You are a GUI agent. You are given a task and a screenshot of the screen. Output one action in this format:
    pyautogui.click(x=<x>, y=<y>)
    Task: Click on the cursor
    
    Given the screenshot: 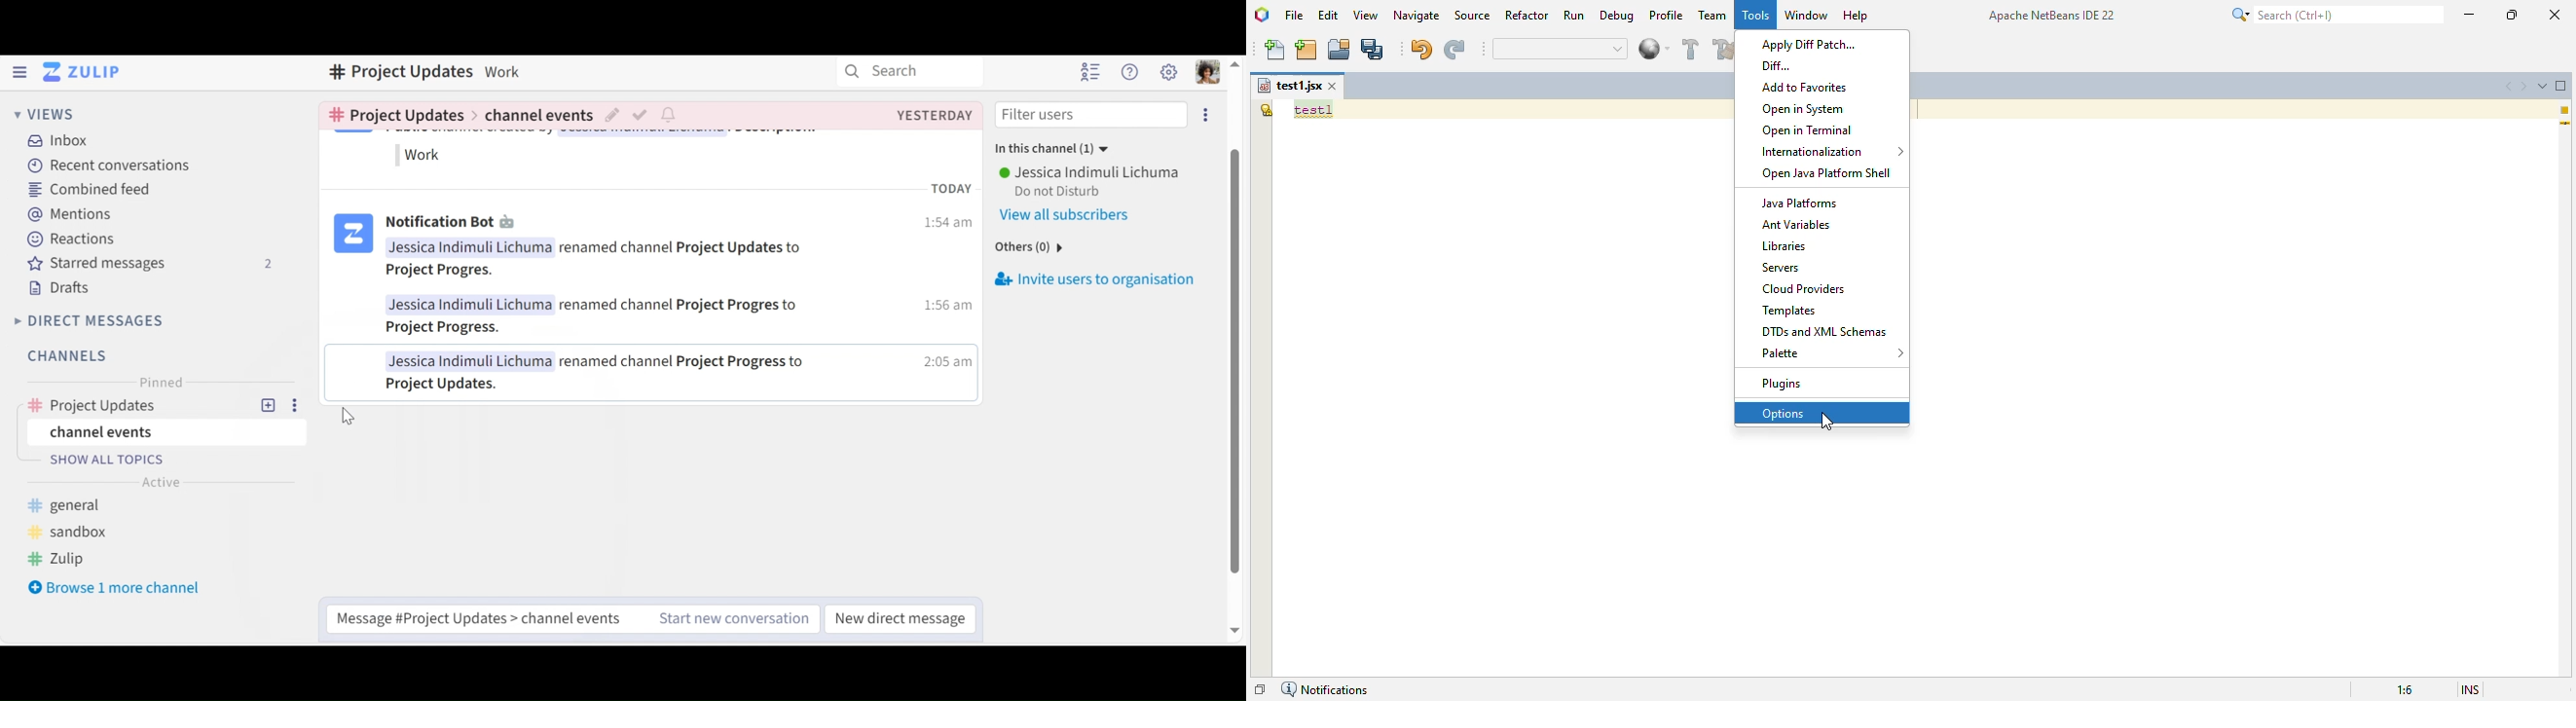 What is the action you would take?
    pyautogui.click(x=347, y=415)
    